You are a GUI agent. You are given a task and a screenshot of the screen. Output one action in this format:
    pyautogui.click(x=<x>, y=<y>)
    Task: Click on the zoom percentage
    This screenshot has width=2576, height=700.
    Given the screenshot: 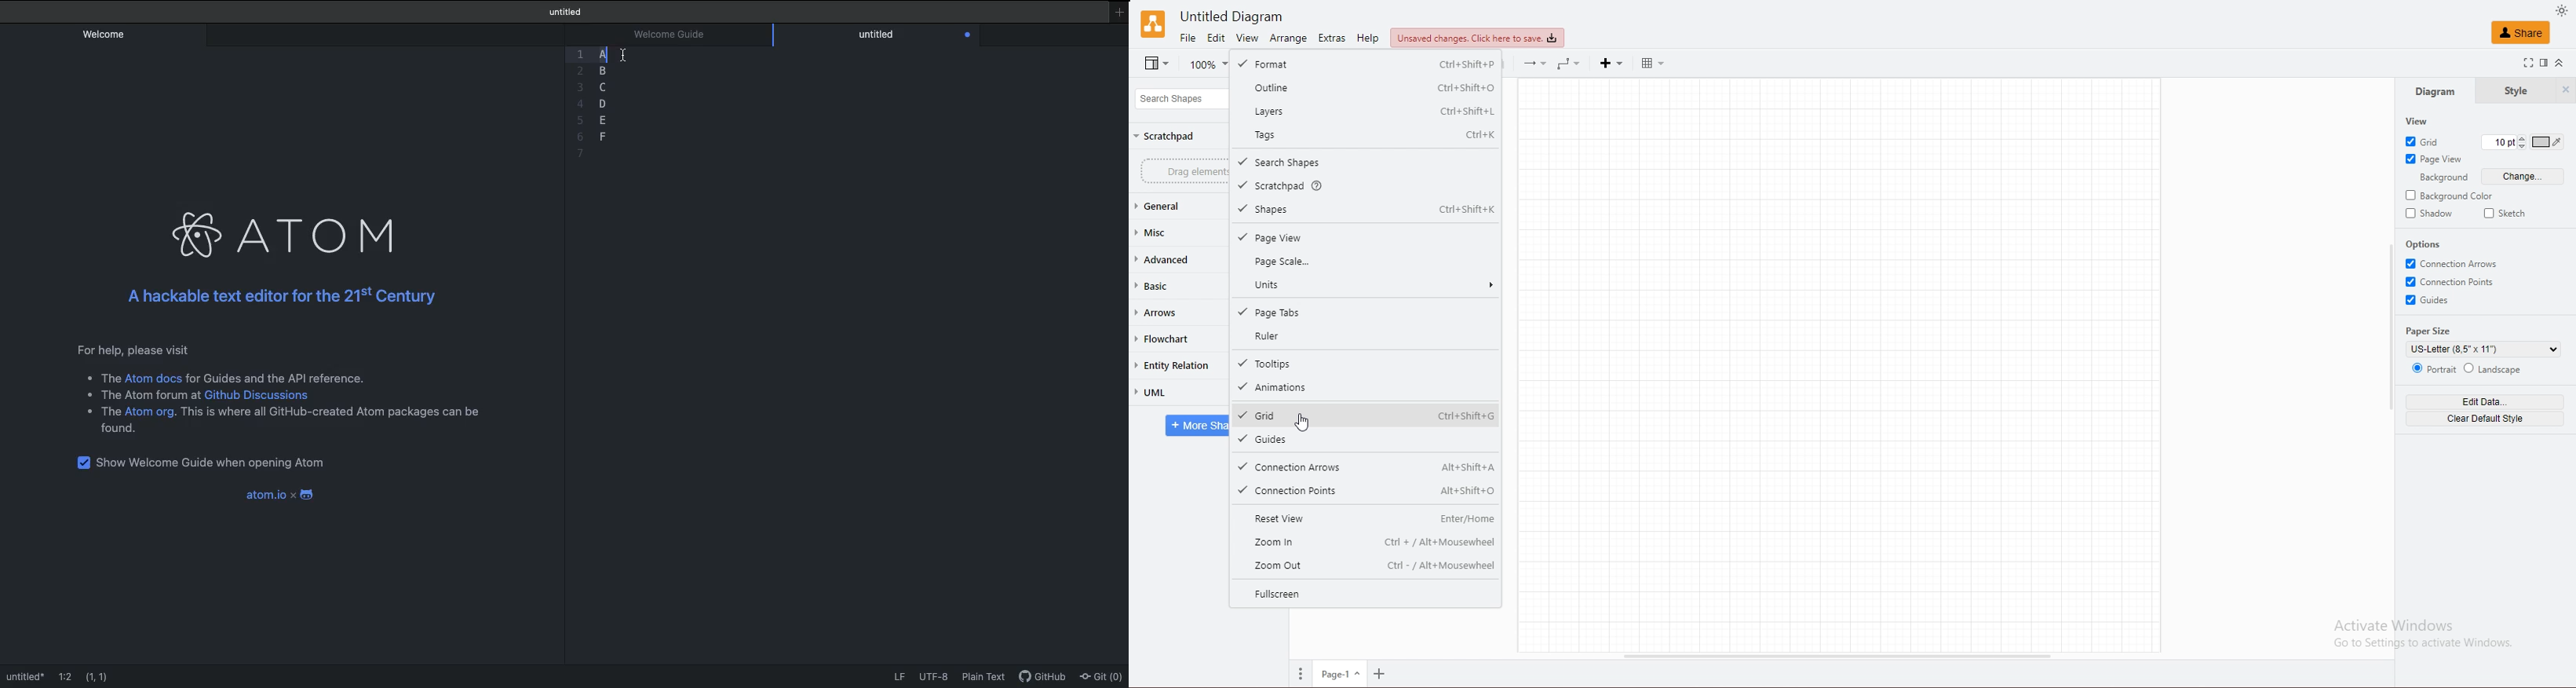 What is the action you would take?
    pyautogui.click(x=1206, y=63)
    